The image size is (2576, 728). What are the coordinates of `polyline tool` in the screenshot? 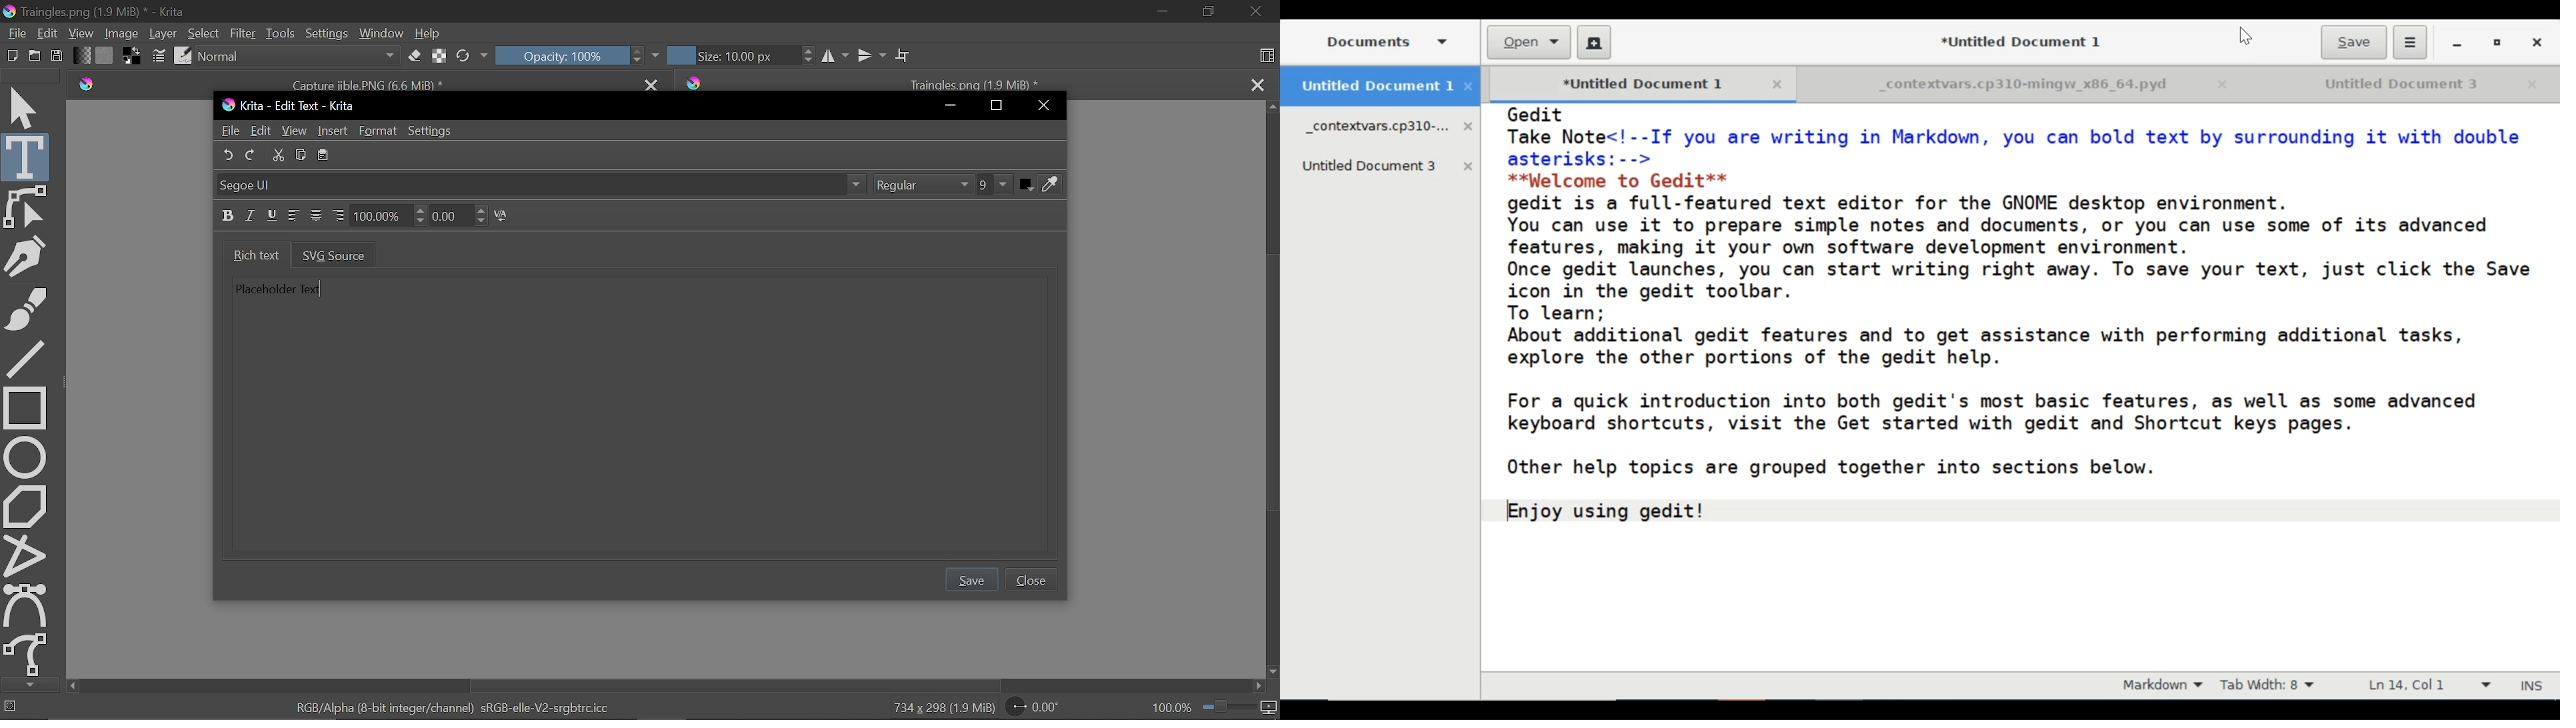 It's located at (27, 554).